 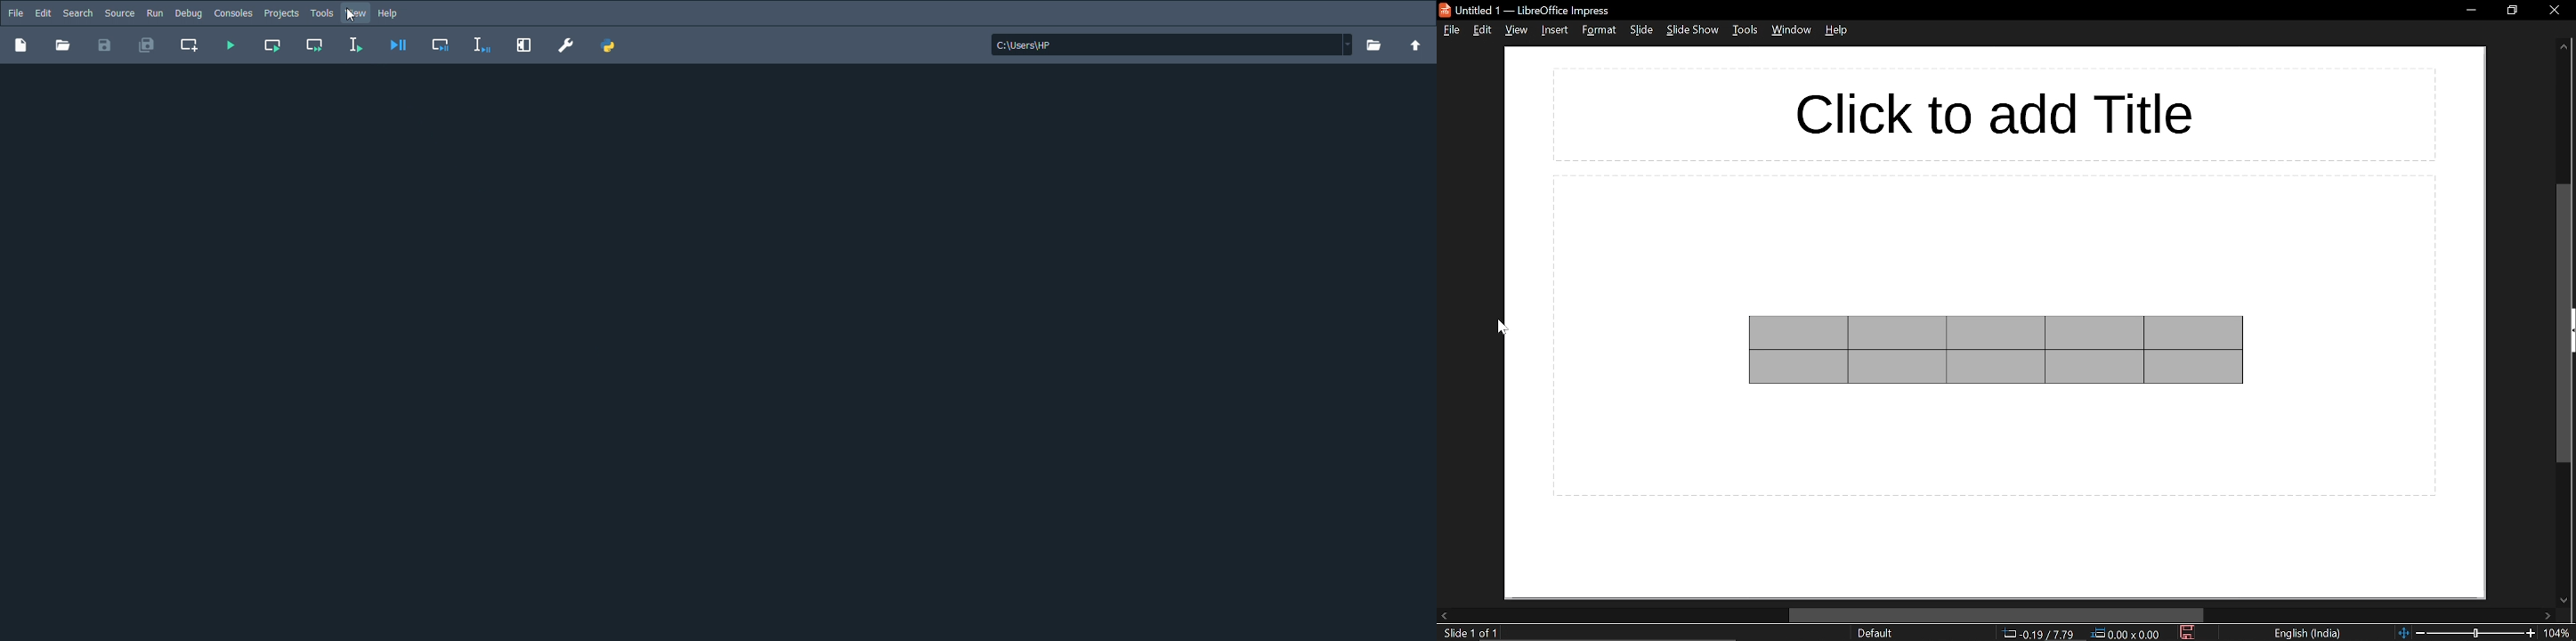 I want to click on Debug, so click(x=190, y=13).